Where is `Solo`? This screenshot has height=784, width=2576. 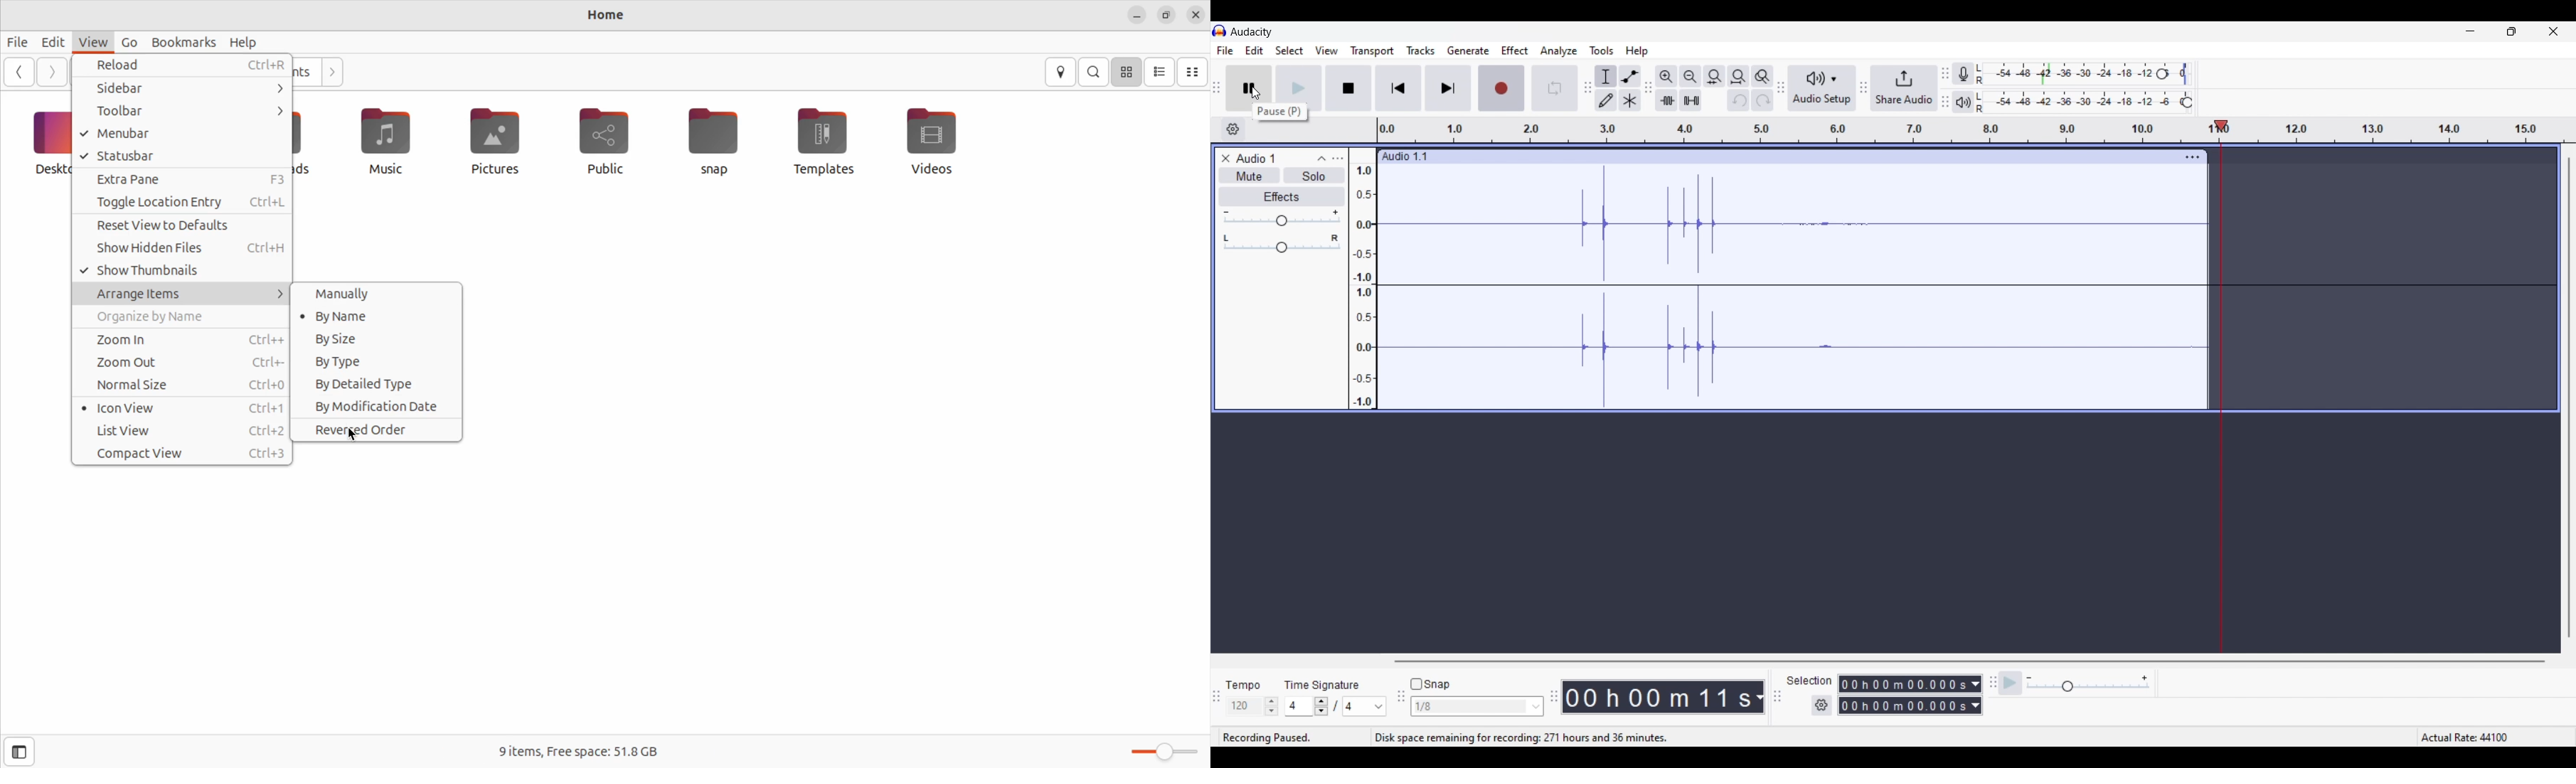 Solo is located at coordinates (1314, 176).